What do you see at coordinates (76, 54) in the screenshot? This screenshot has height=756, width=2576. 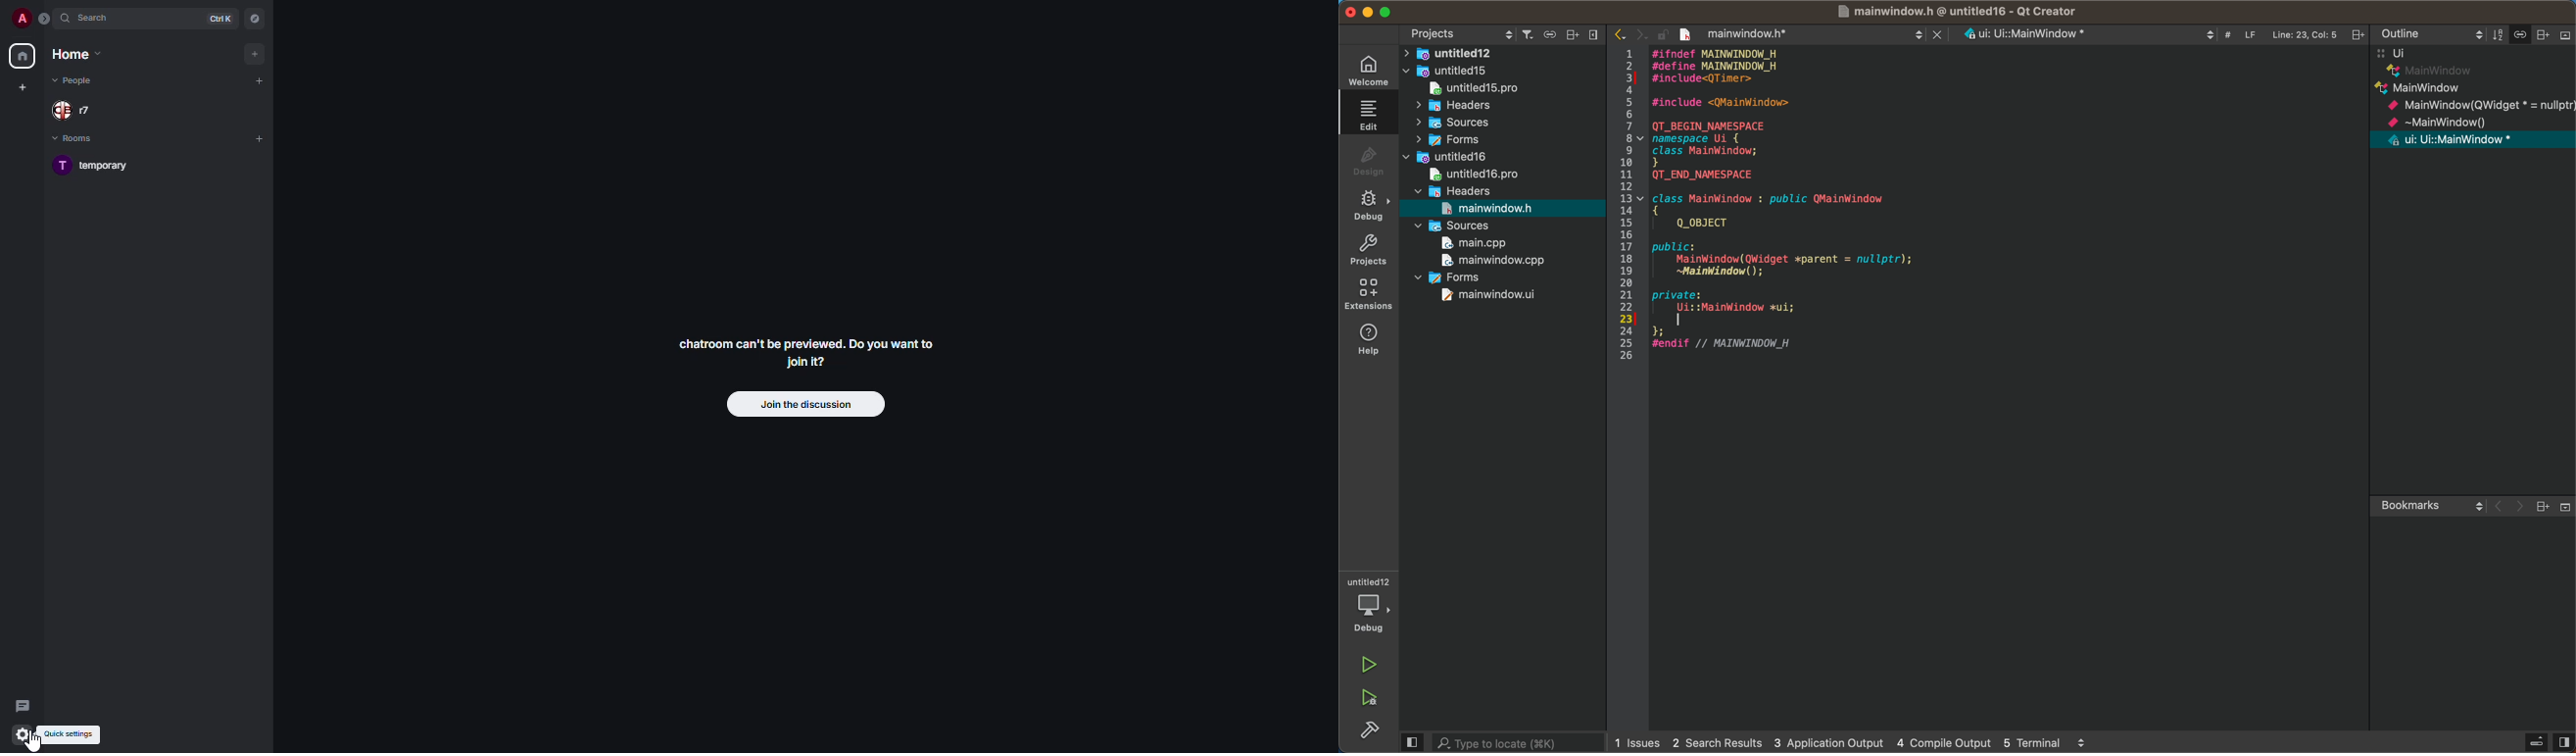 I see `home` at bounding box center [76, 54].